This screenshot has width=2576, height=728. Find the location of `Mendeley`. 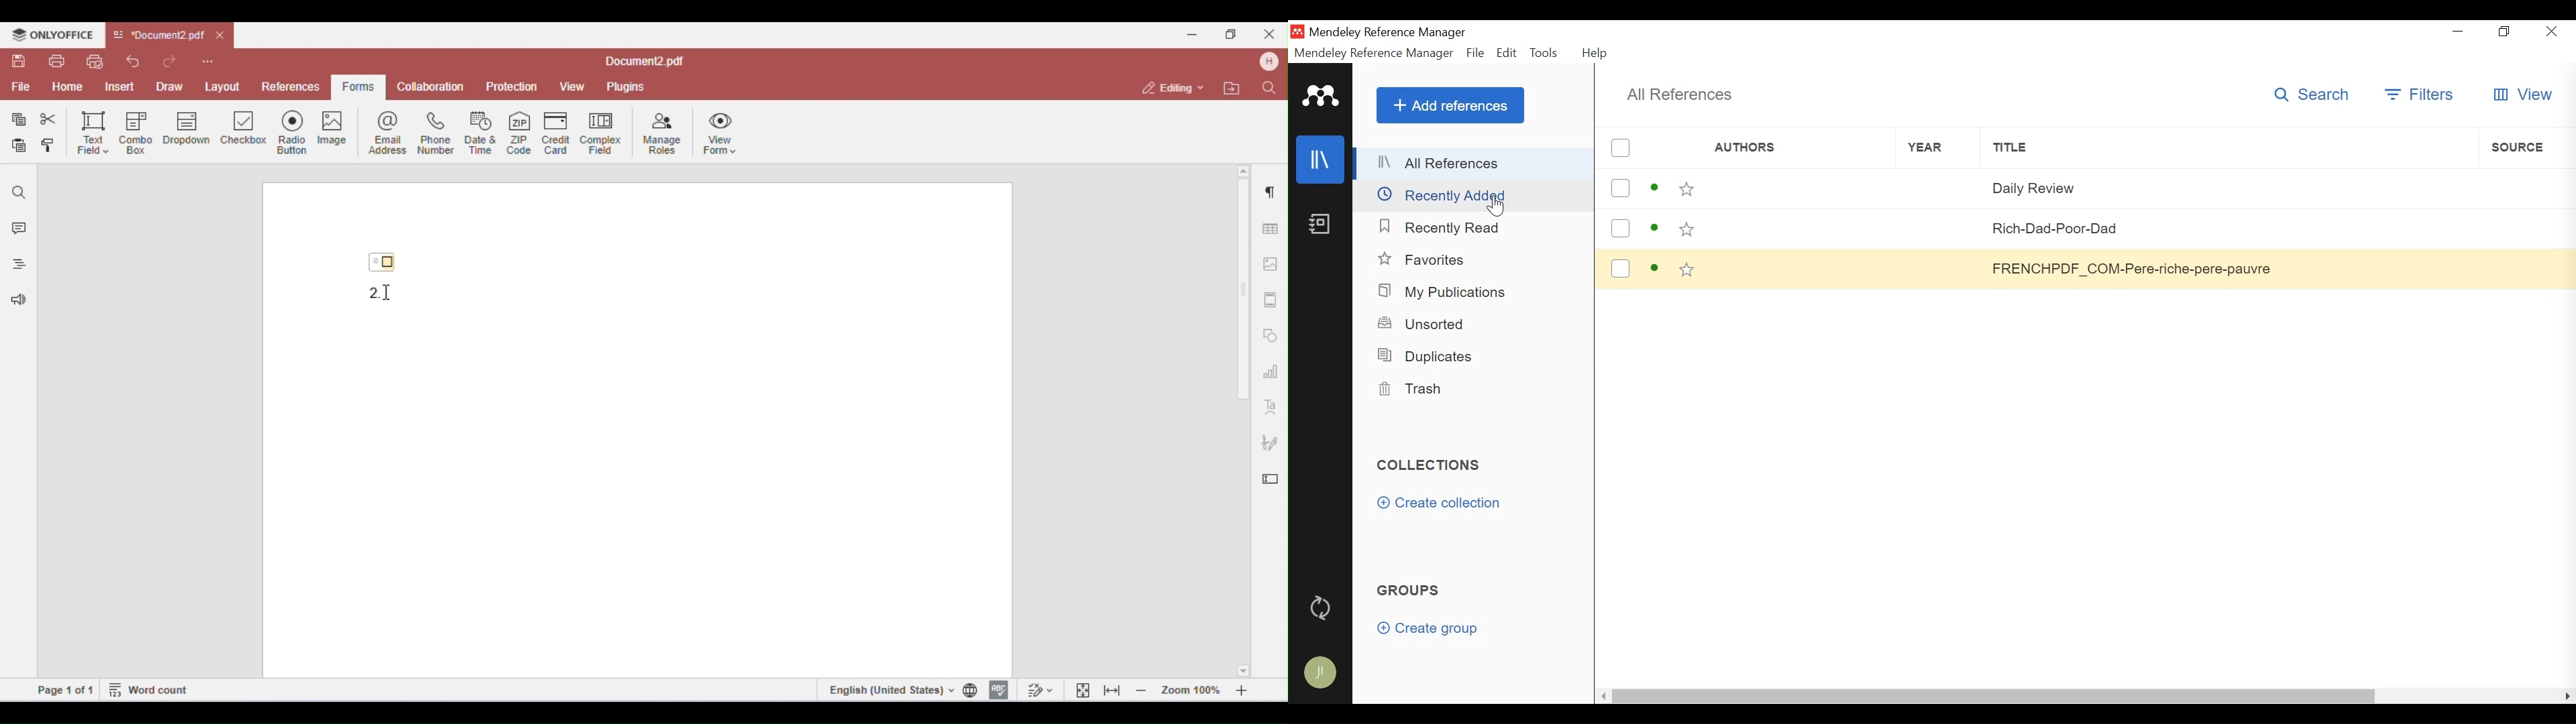

Mendeley is located at coordinates (1321, 96).